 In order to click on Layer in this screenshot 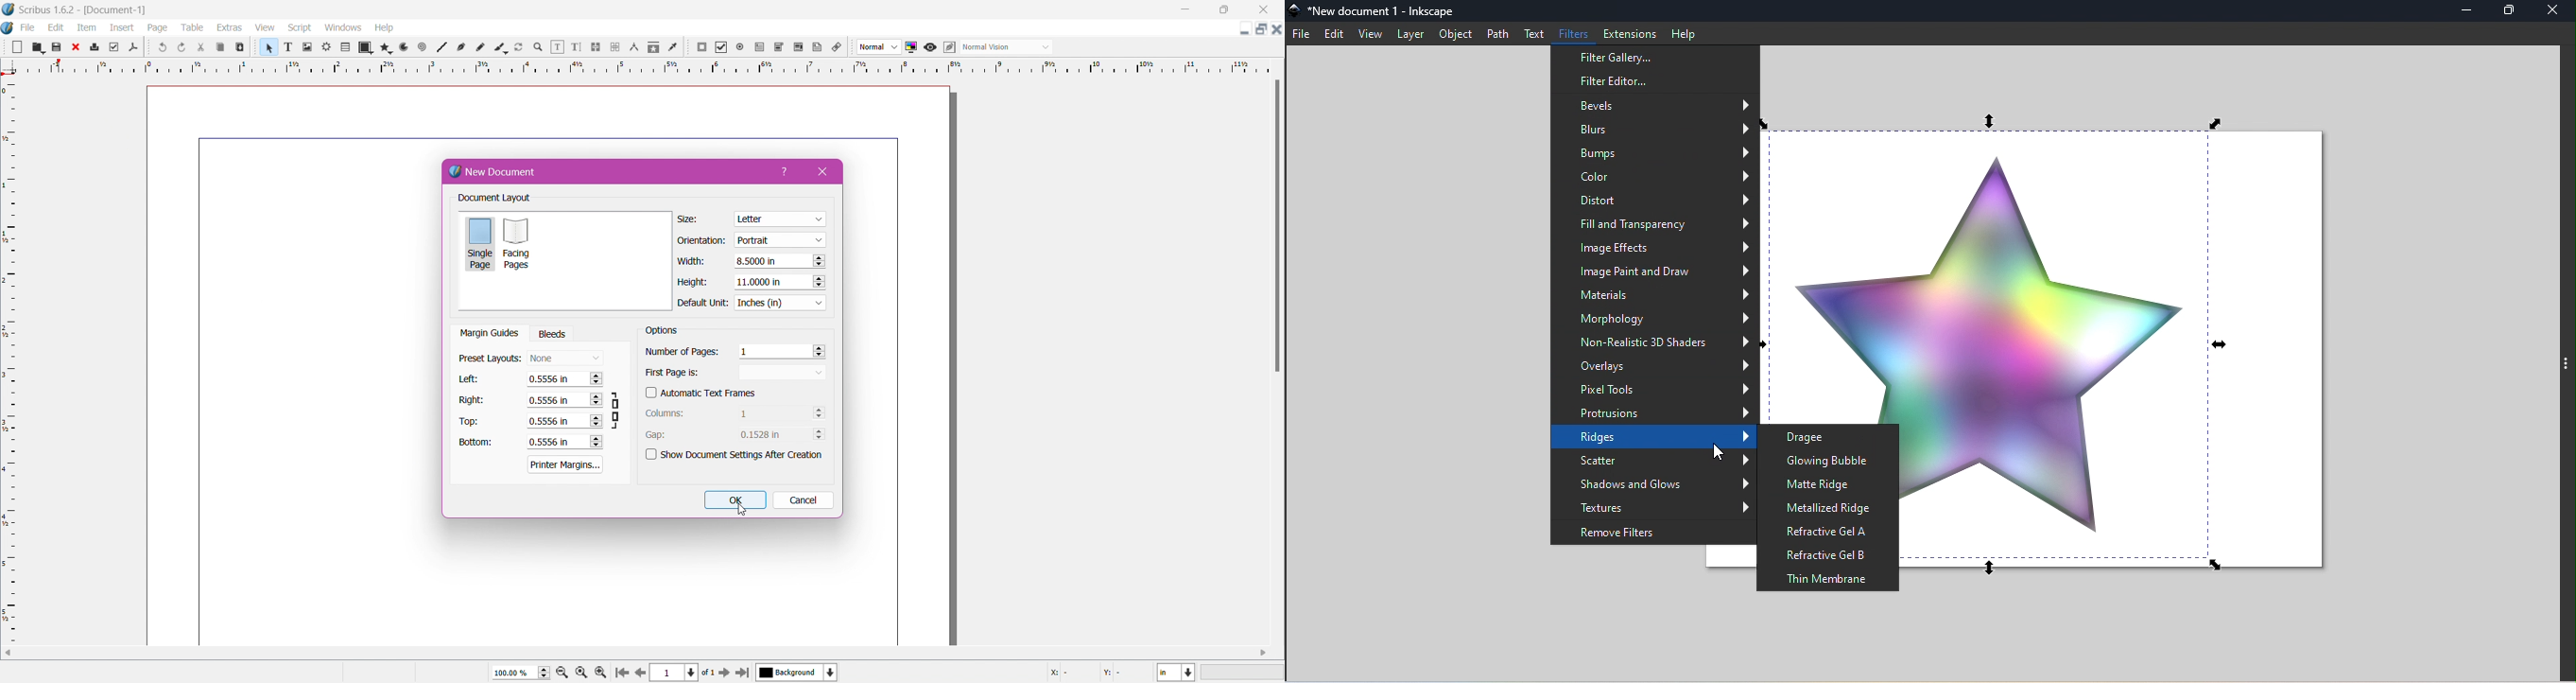, I will do `click(1409, 35)`.